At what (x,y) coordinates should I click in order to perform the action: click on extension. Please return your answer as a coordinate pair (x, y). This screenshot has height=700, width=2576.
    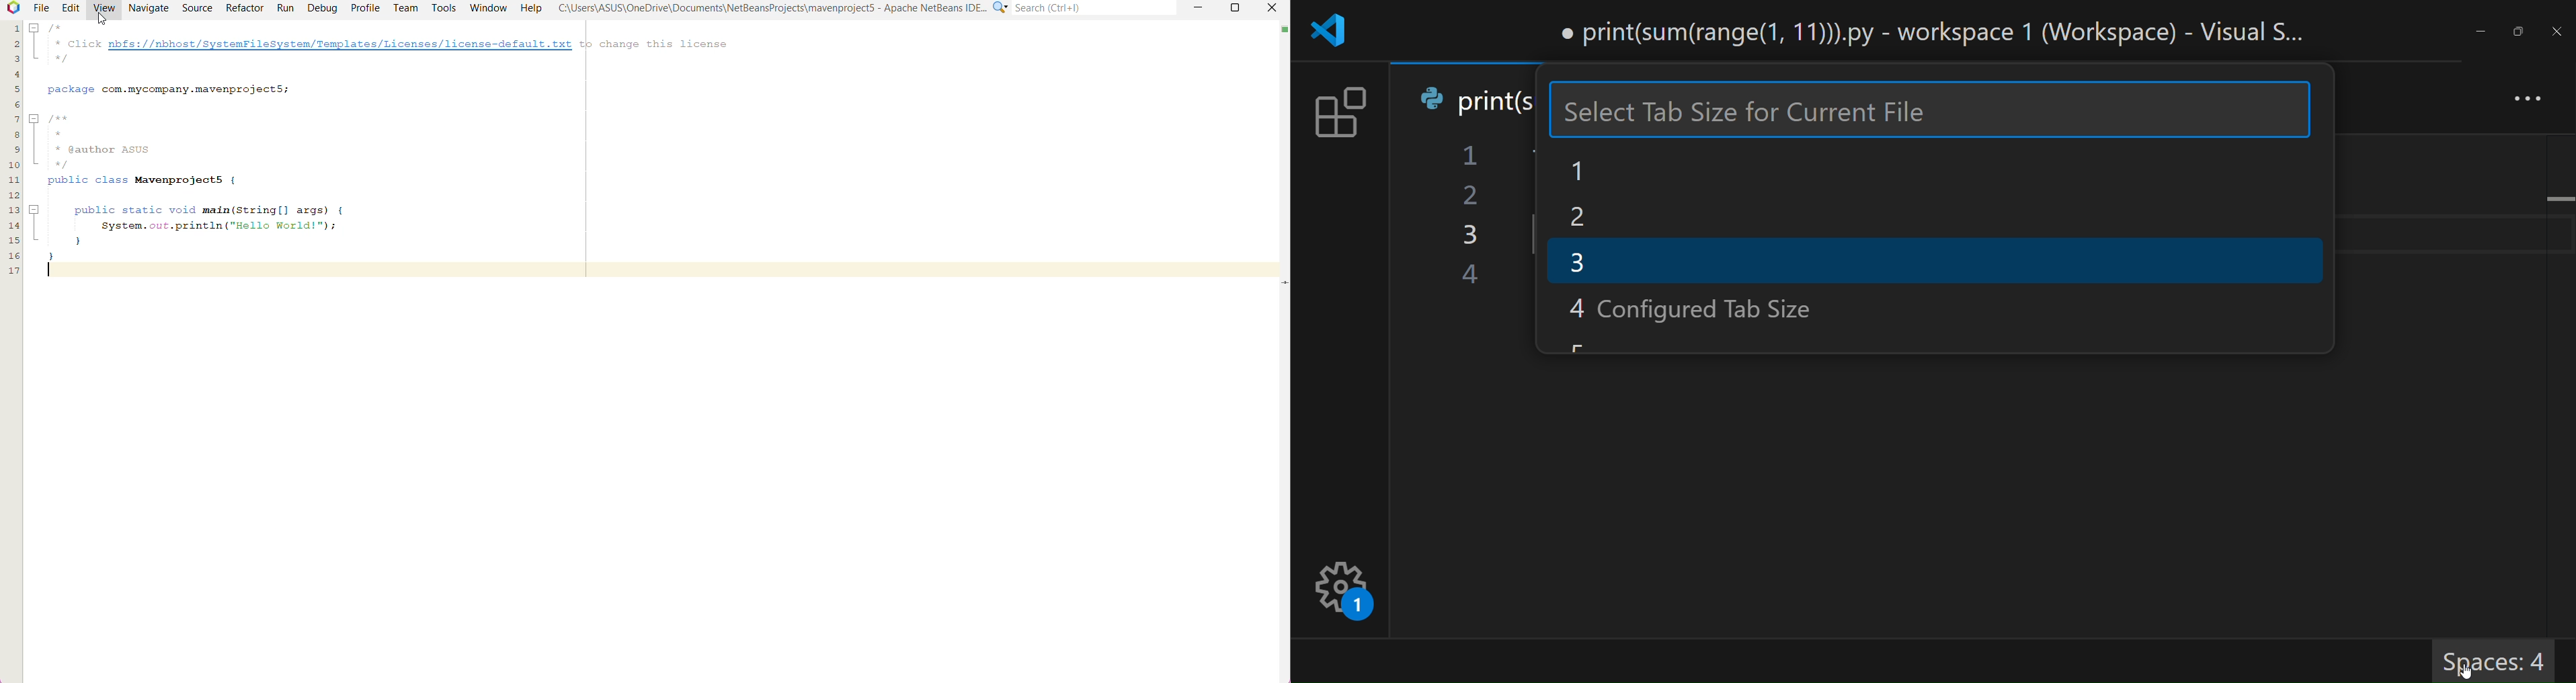
    Looking at the image, I should click on (1339, 116).